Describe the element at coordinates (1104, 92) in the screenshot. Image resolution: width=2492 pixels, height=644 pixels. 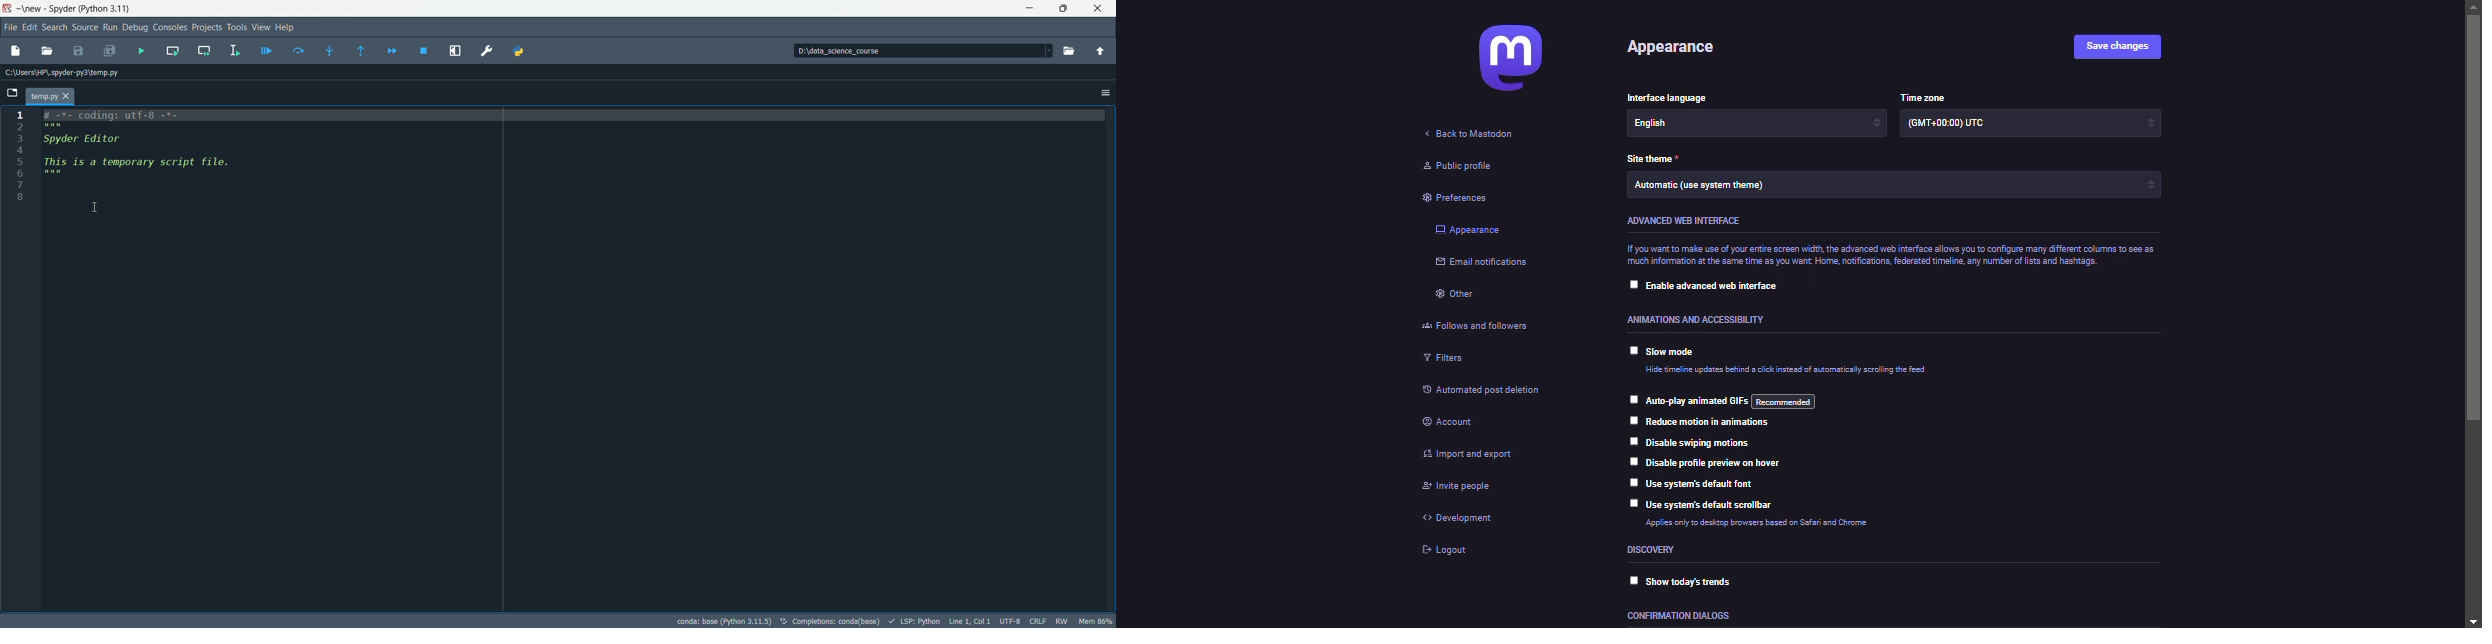
I see `options` at that location.